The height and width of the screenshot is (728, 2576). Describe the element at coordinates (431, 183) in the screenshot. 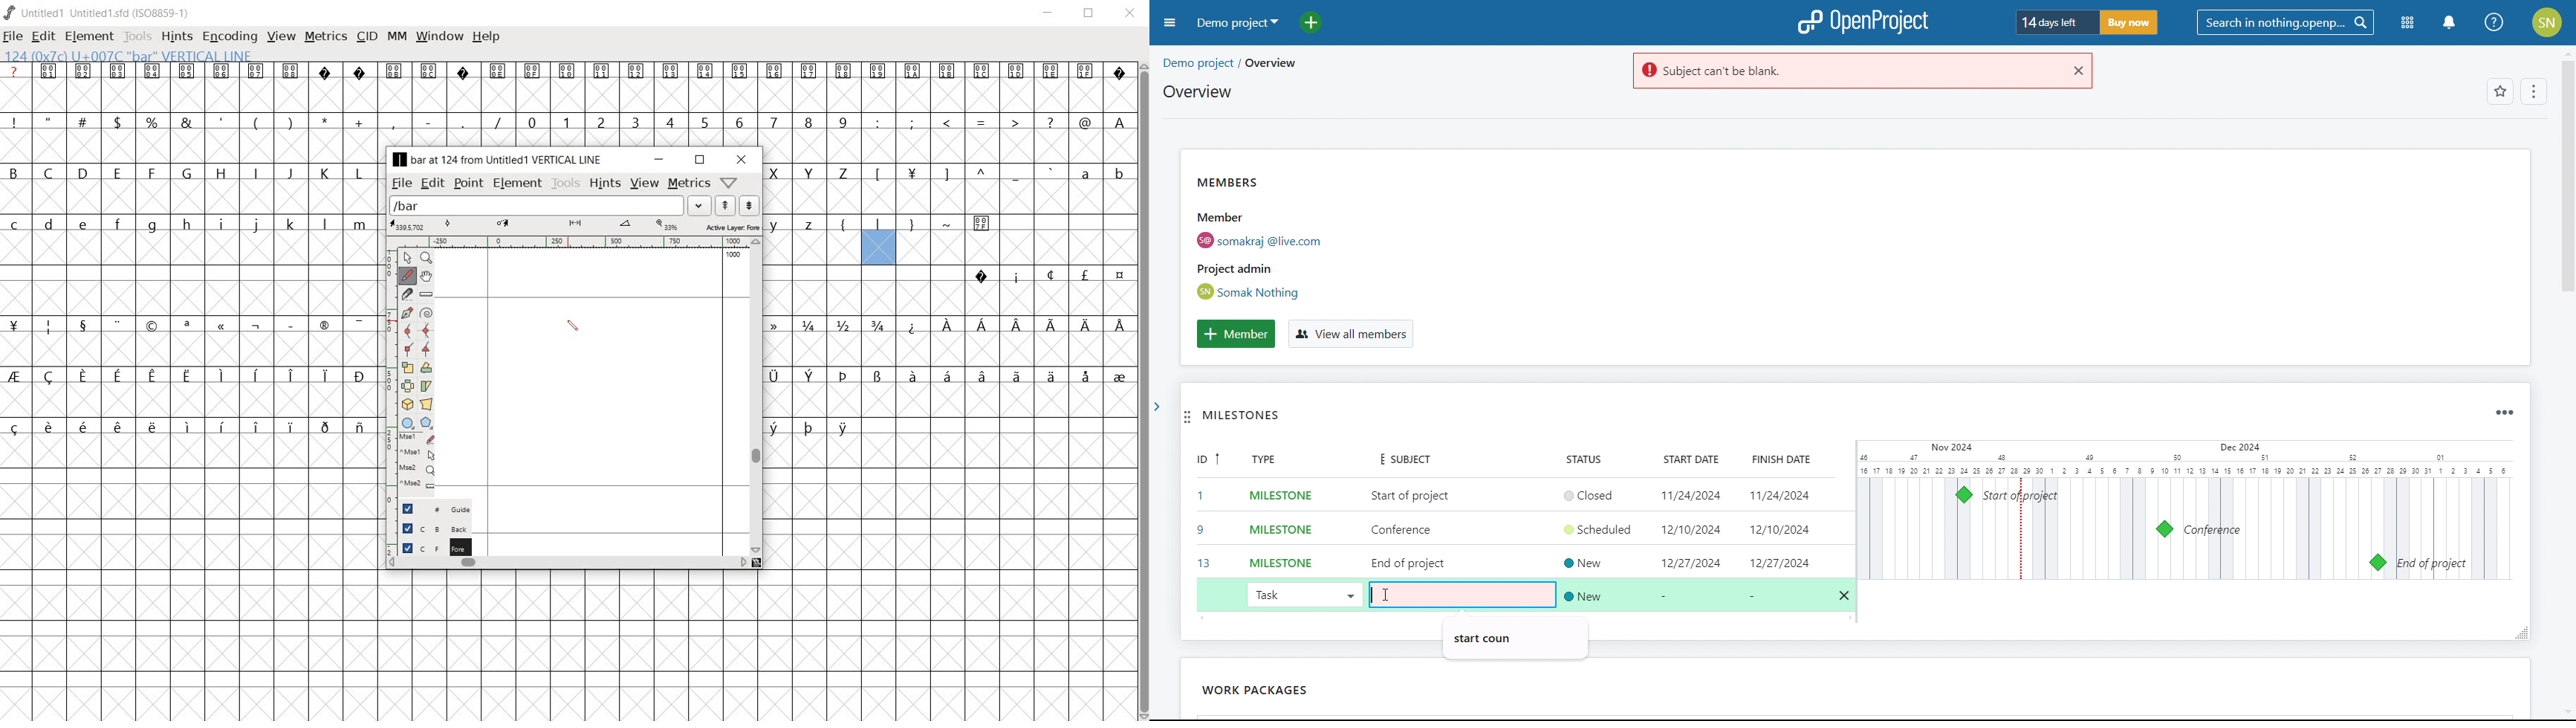

I see `edit` at that location.